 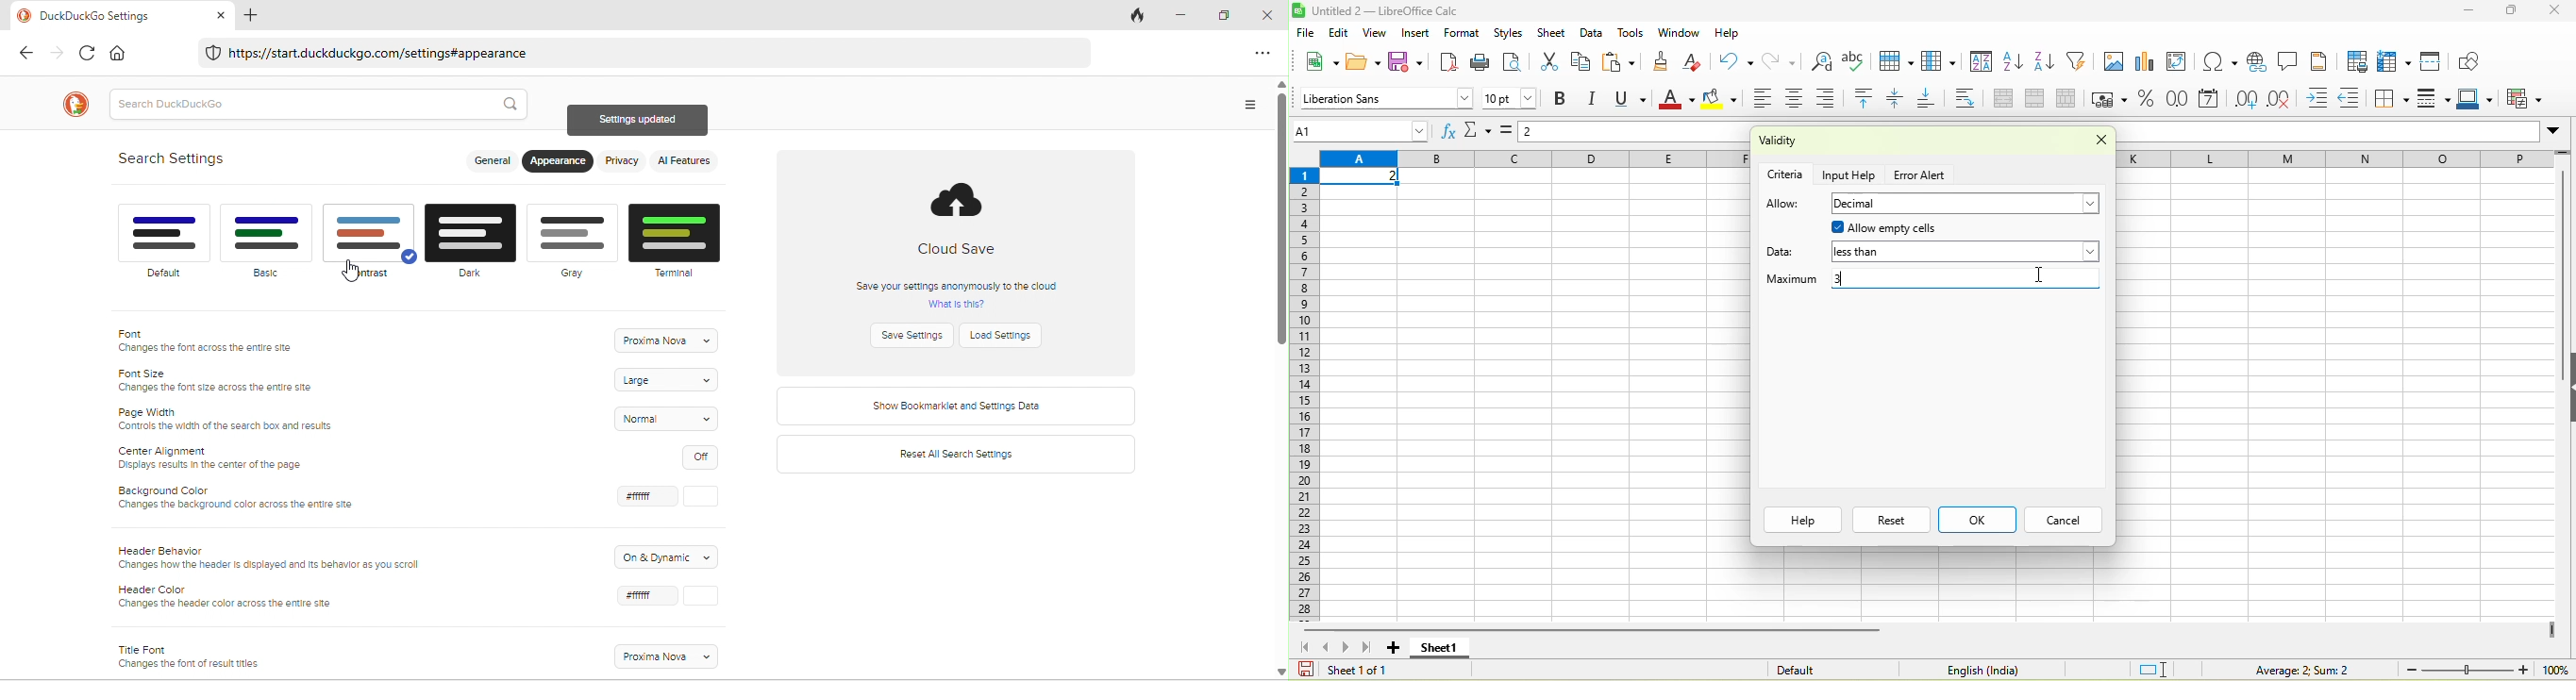 What do you see at coordinates (1735, 60) in the screenshot?
I see `undo` at bounding box center [1735, 60].